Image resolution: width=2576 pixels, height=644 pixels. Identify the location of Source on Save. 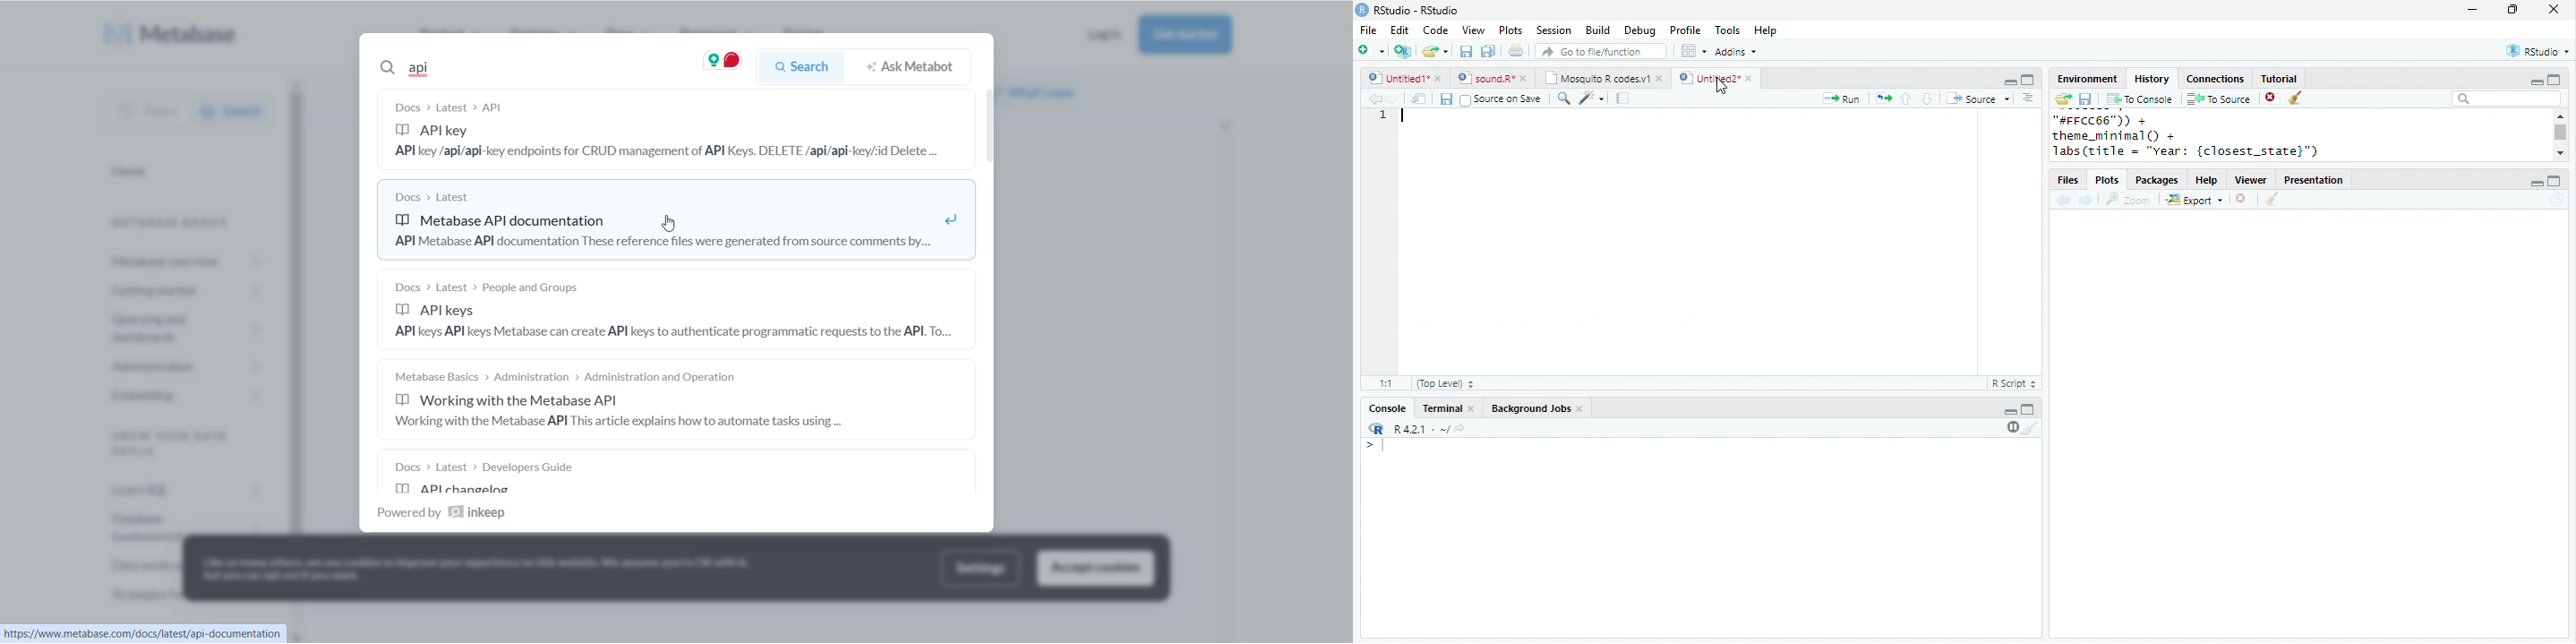
(1499, 99).